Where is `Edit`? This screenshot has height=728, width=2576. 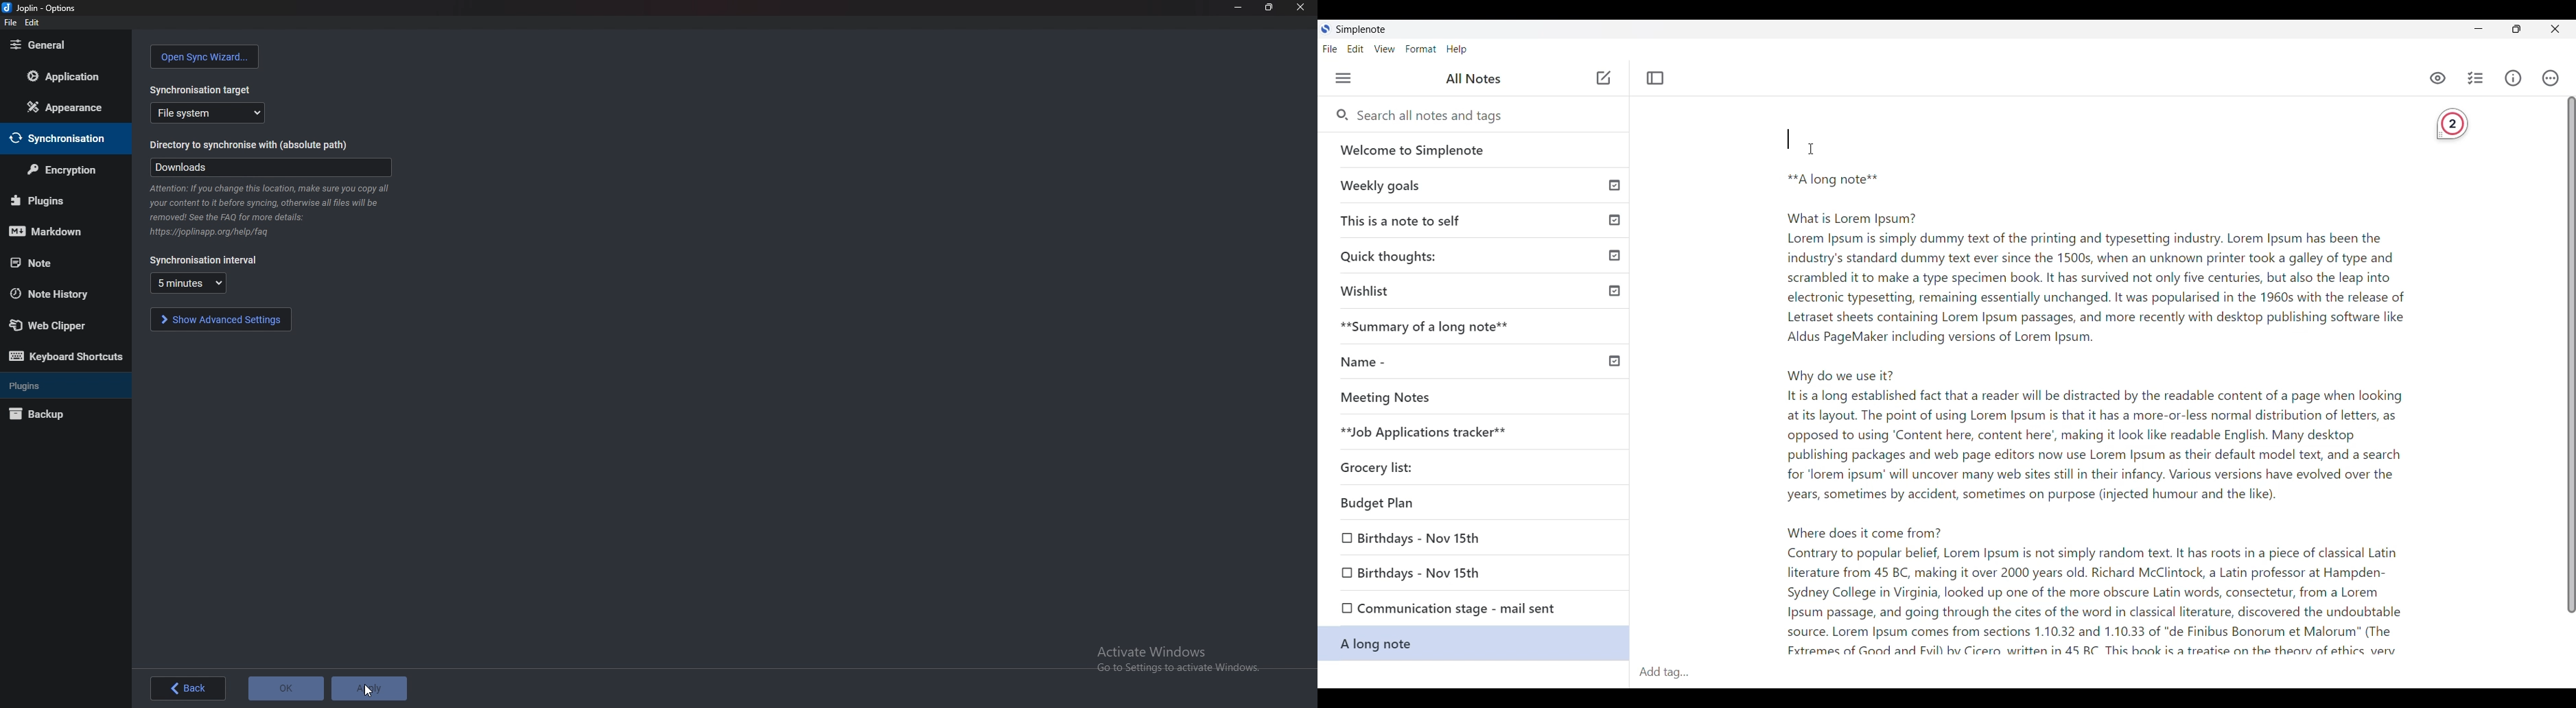 Edit is located at coordinates (1356, 49).